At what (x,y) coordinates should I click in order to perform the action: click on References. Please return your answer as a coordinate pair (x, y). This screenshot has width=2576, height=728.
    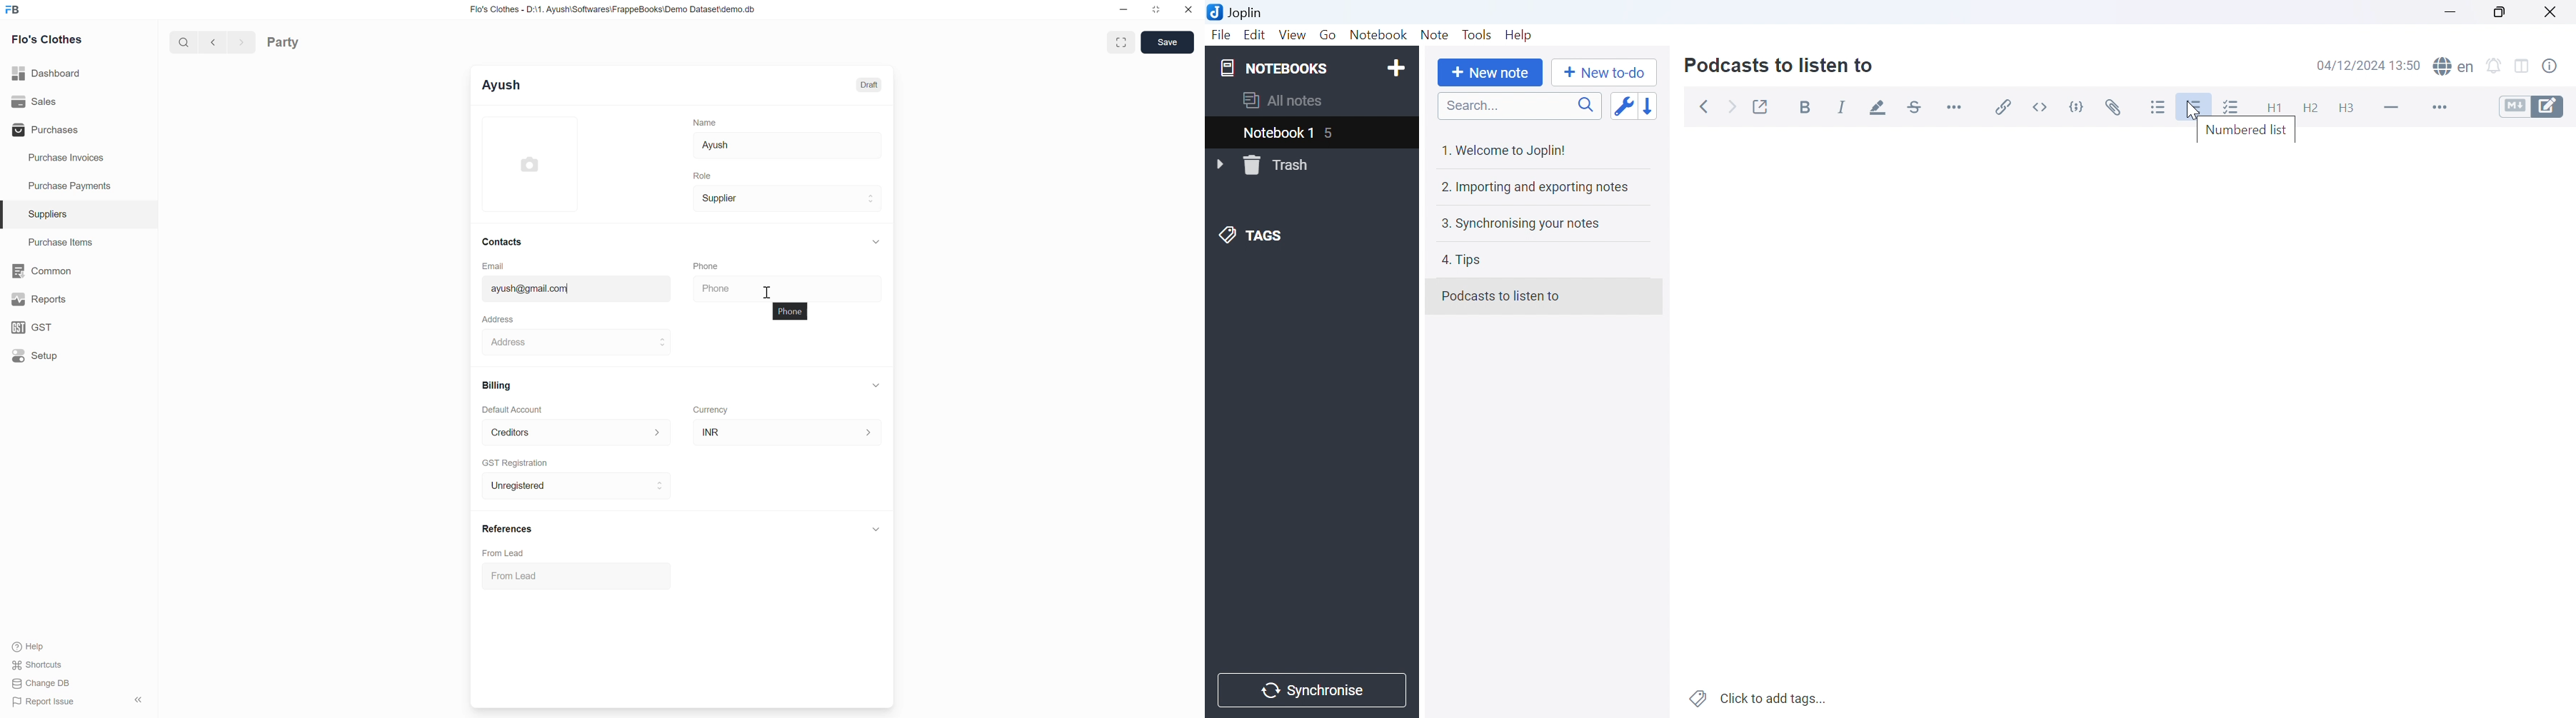
    Looking at the image, I should click on (508, 529).